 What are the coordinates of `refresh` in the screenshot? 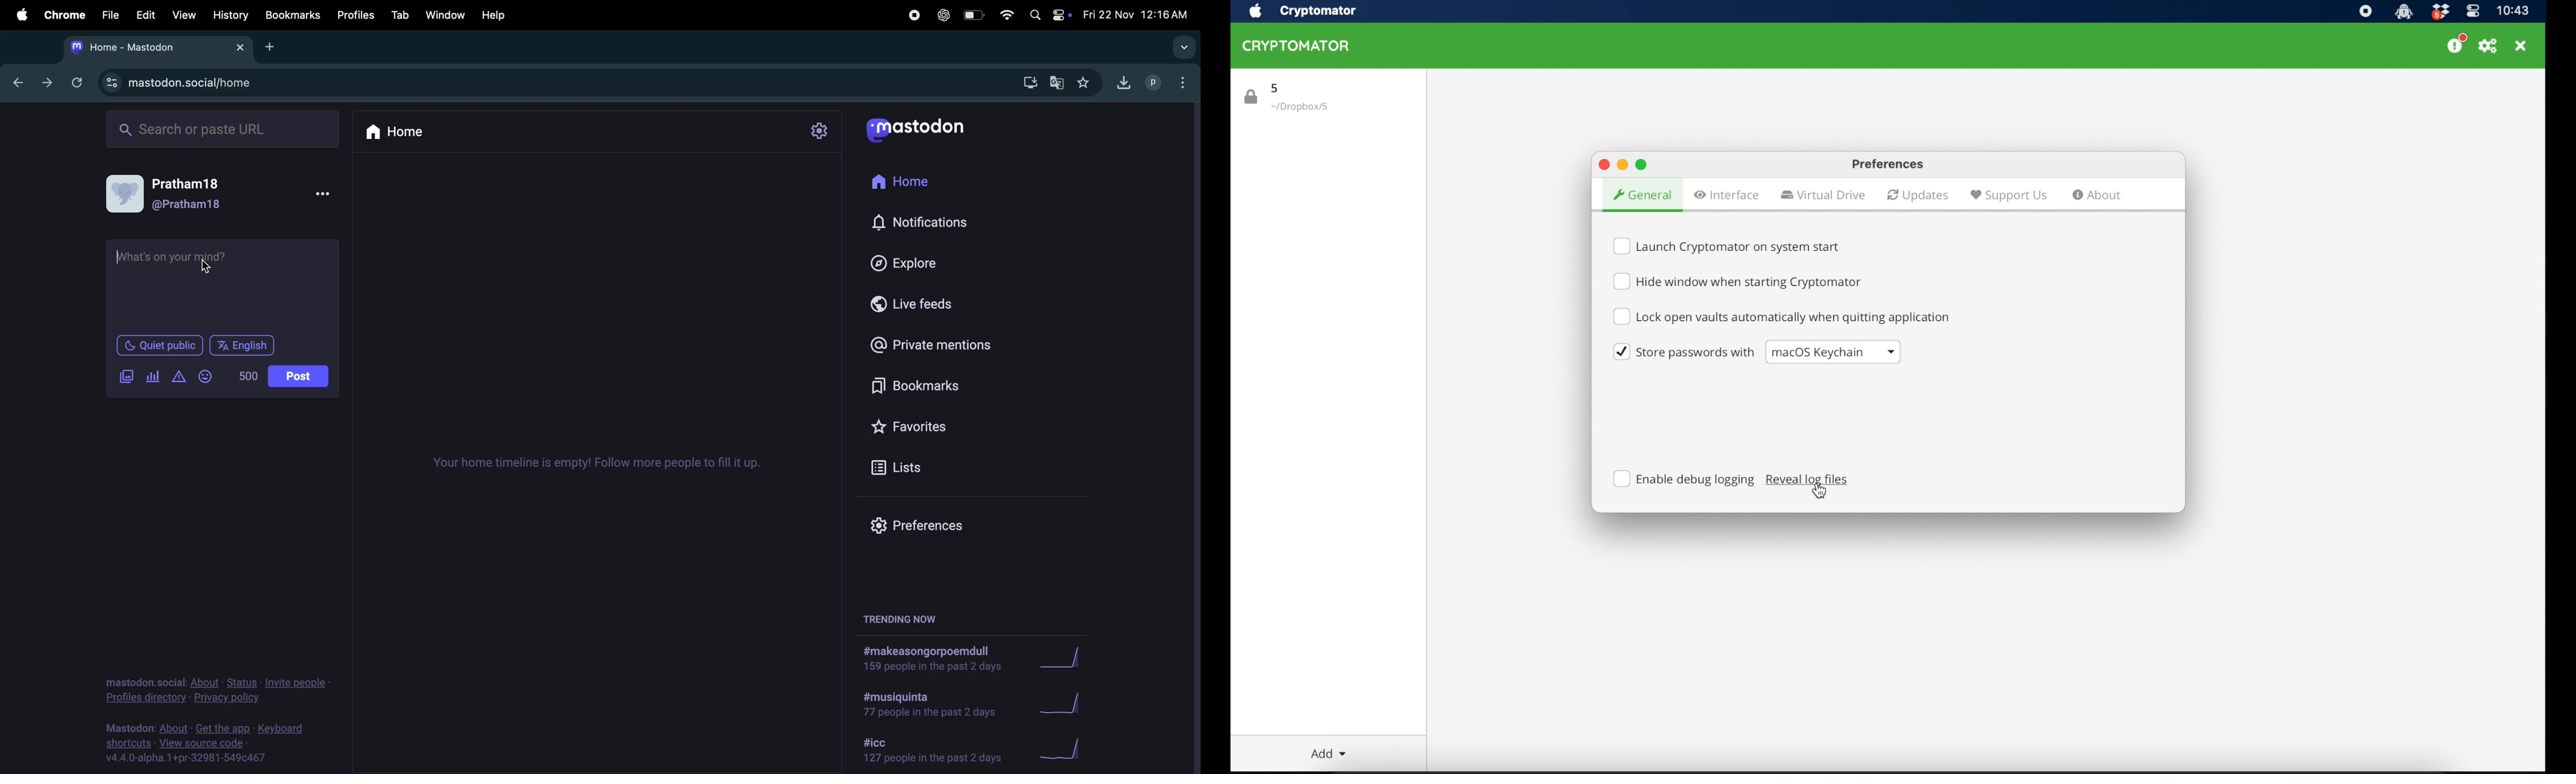 It's located at (76, 81).